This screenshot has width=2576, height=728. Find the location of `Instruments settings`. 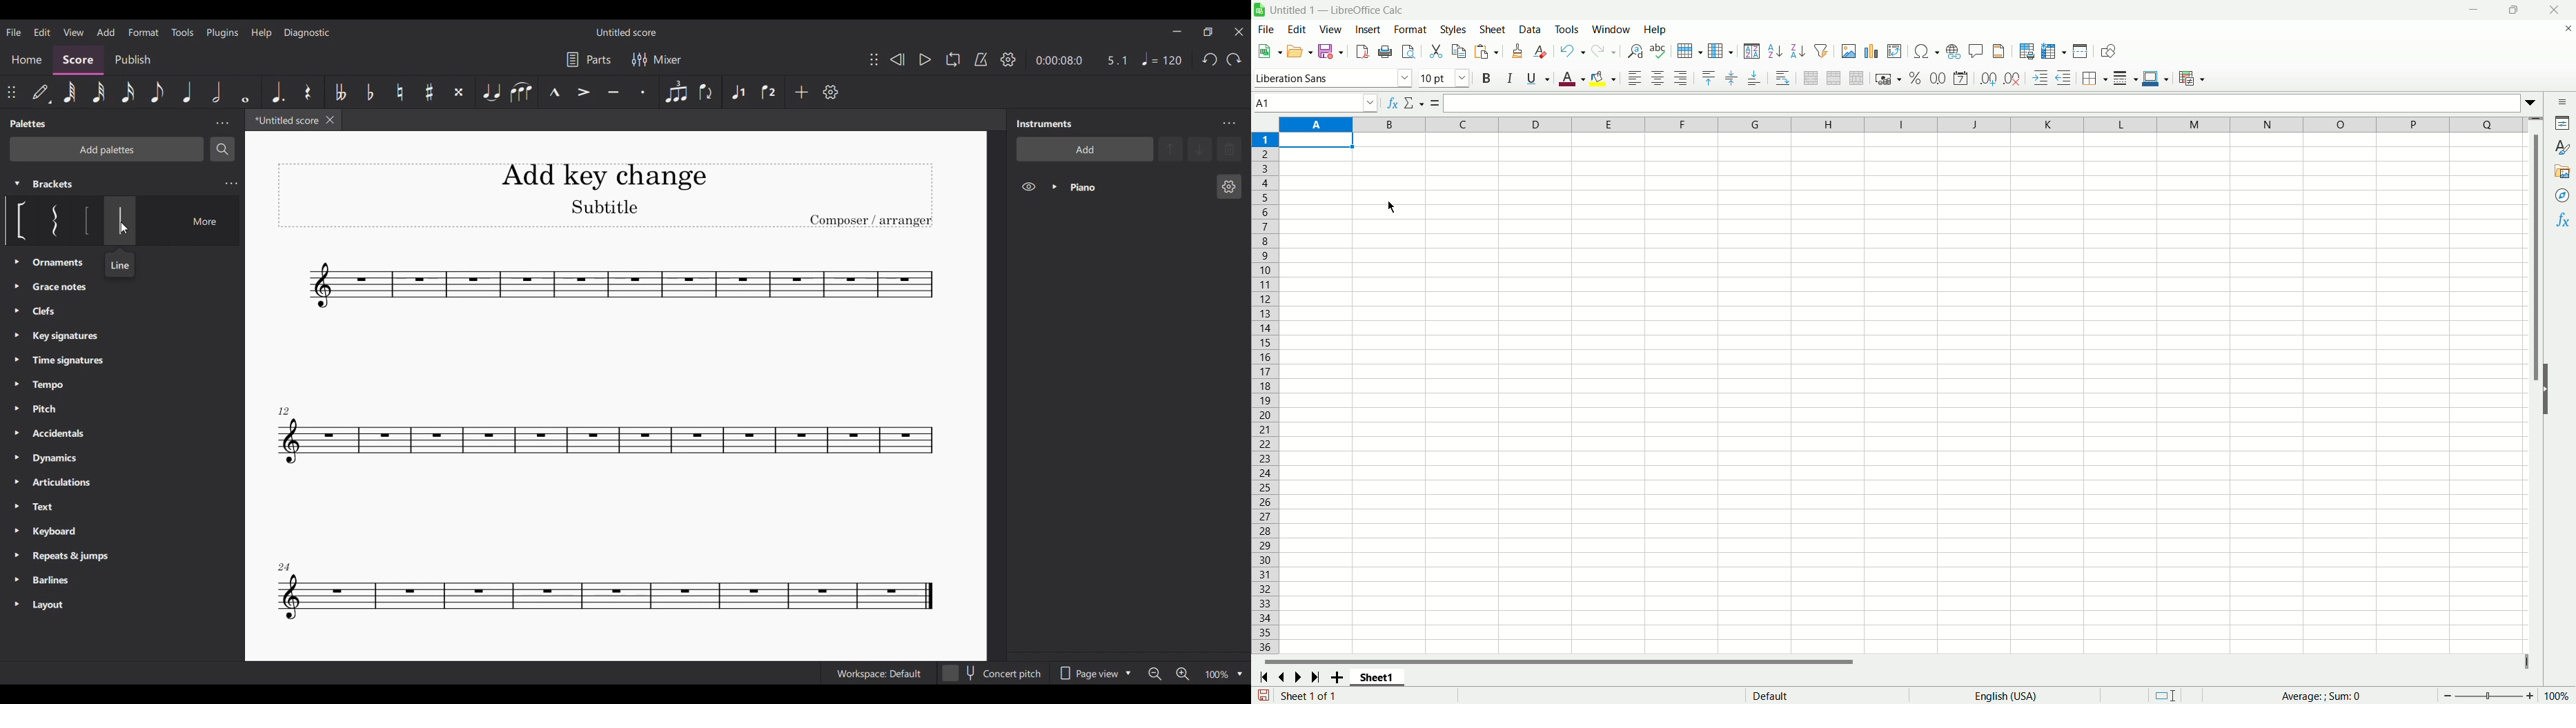

Instruments settings is located at coordinates (1229, 123).